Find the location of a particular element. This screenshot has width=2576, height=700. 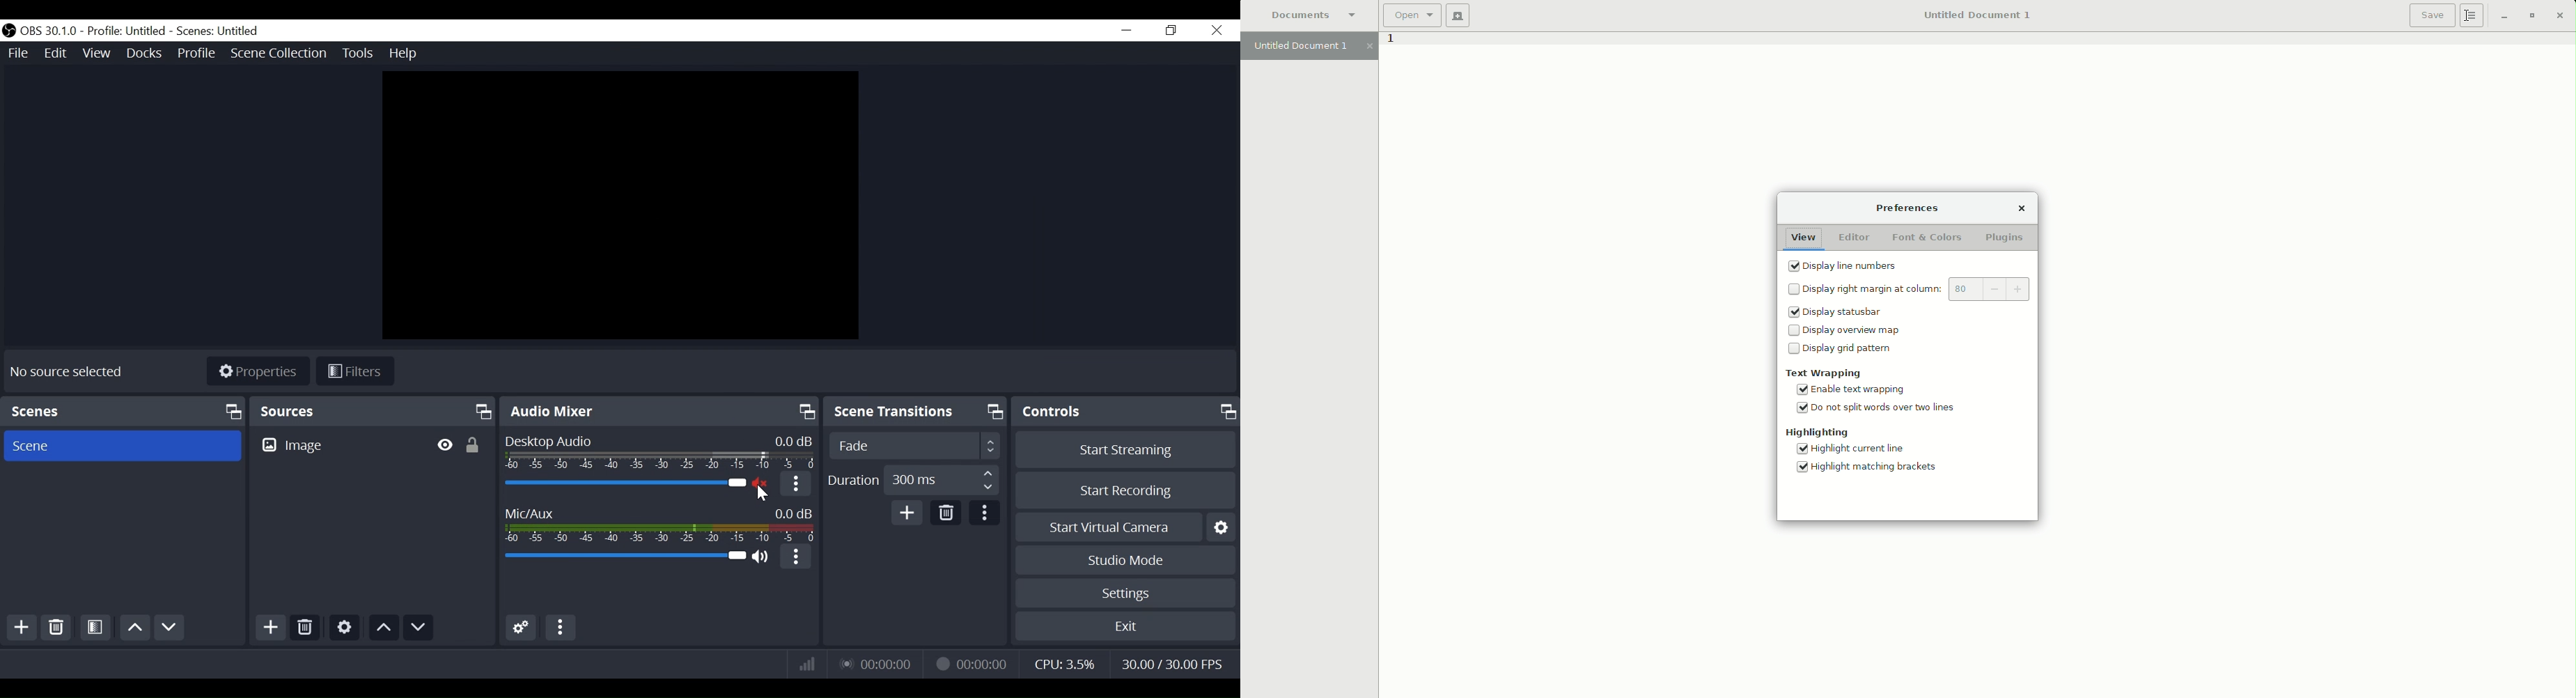

Scene is located at coordinates (120, 447).